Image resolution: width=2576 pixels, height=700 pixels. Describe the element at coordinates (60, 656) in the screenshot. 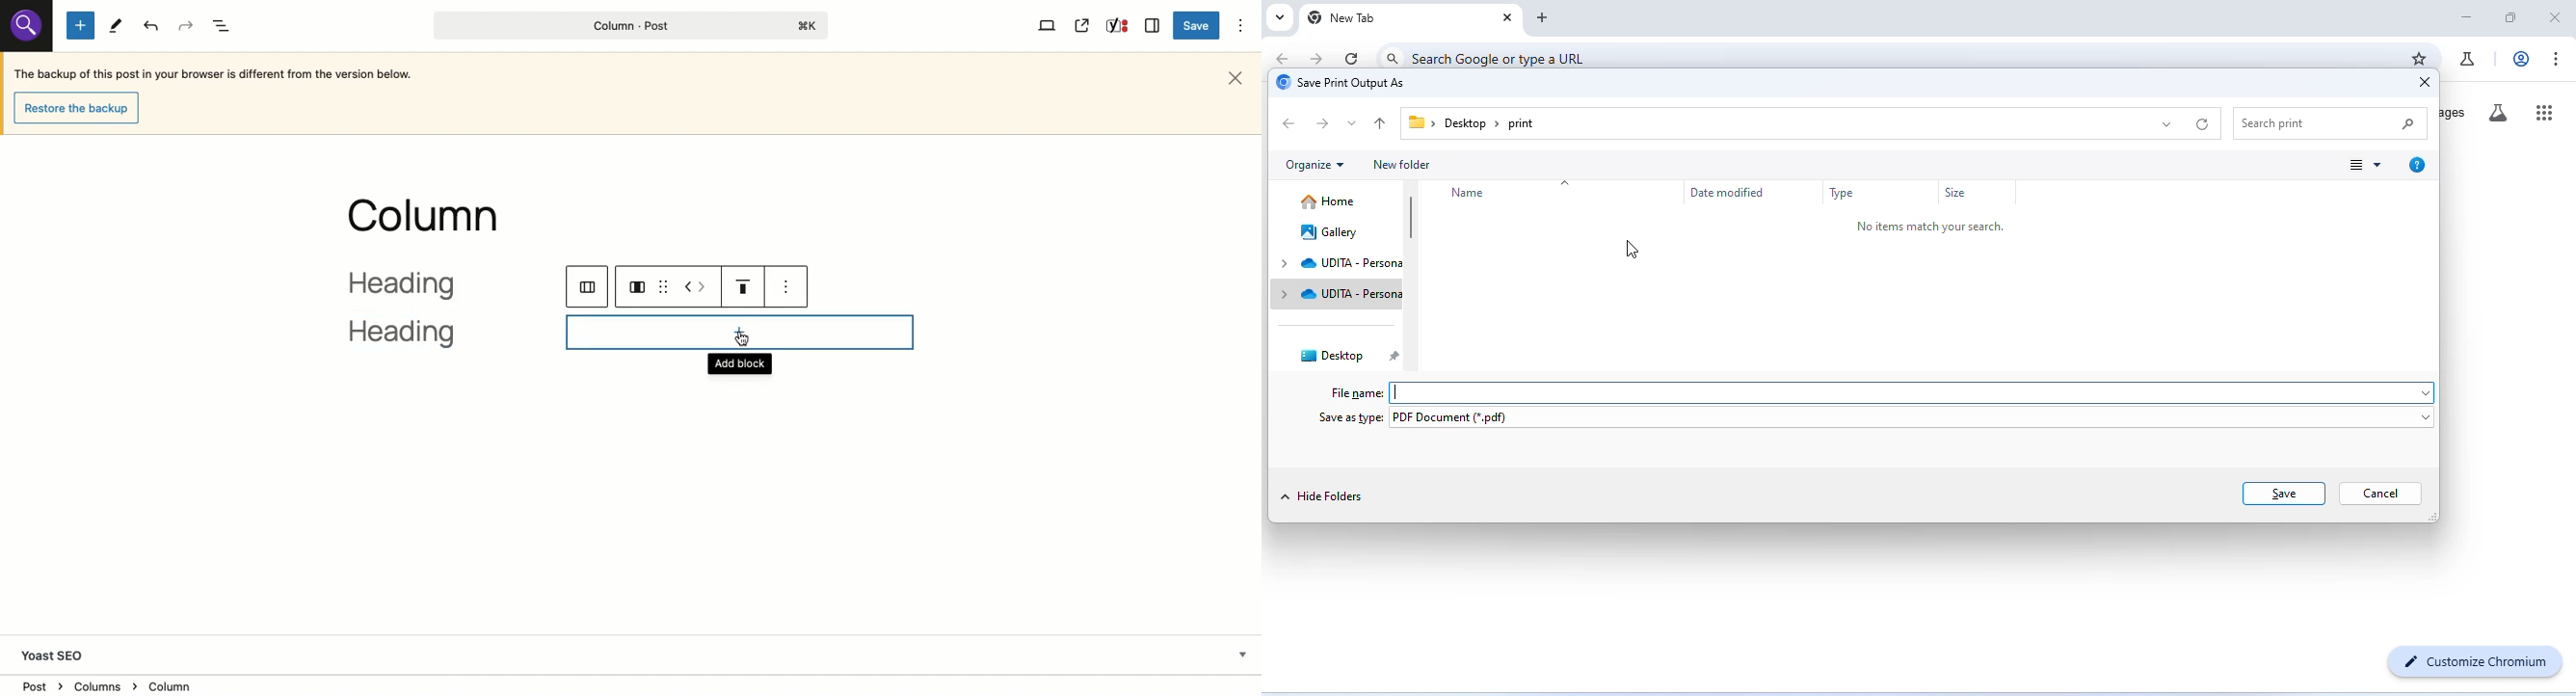

I see `Yoast SEO` at that location.